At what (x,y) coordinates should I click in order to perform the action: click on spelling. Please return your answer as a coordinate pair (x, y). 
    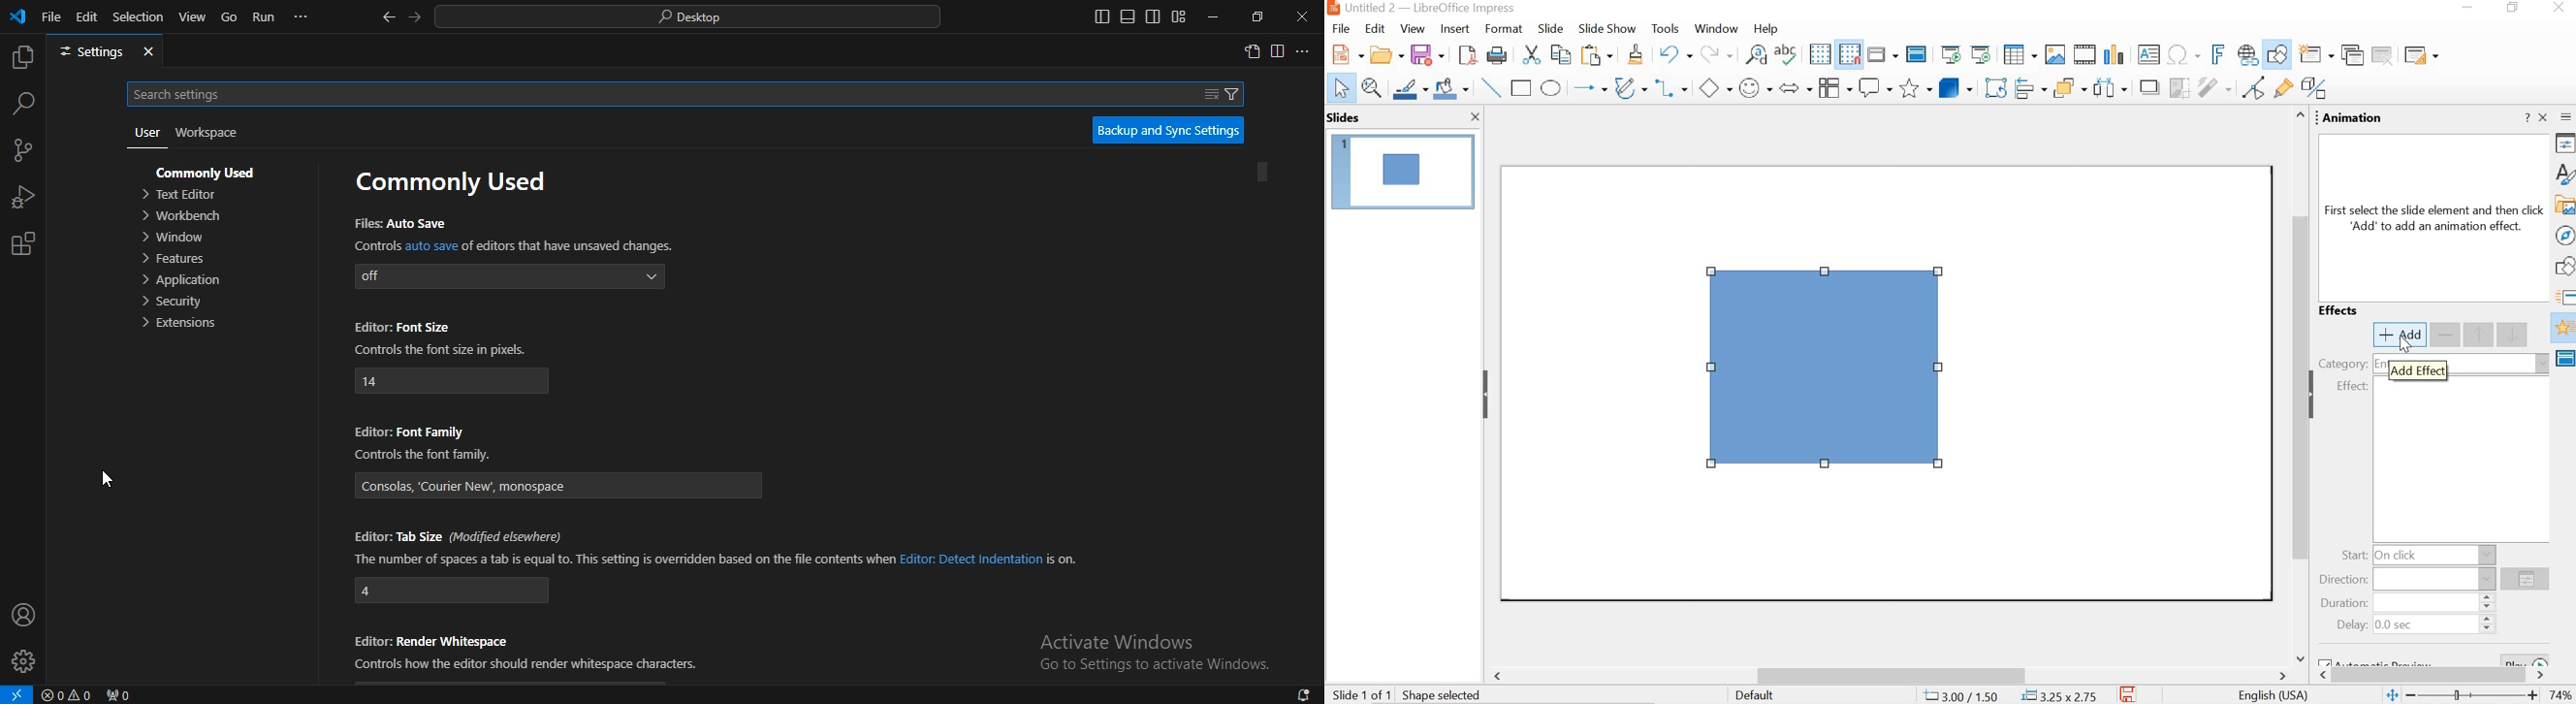
    Looking at the image, I should click on (1786, 54).